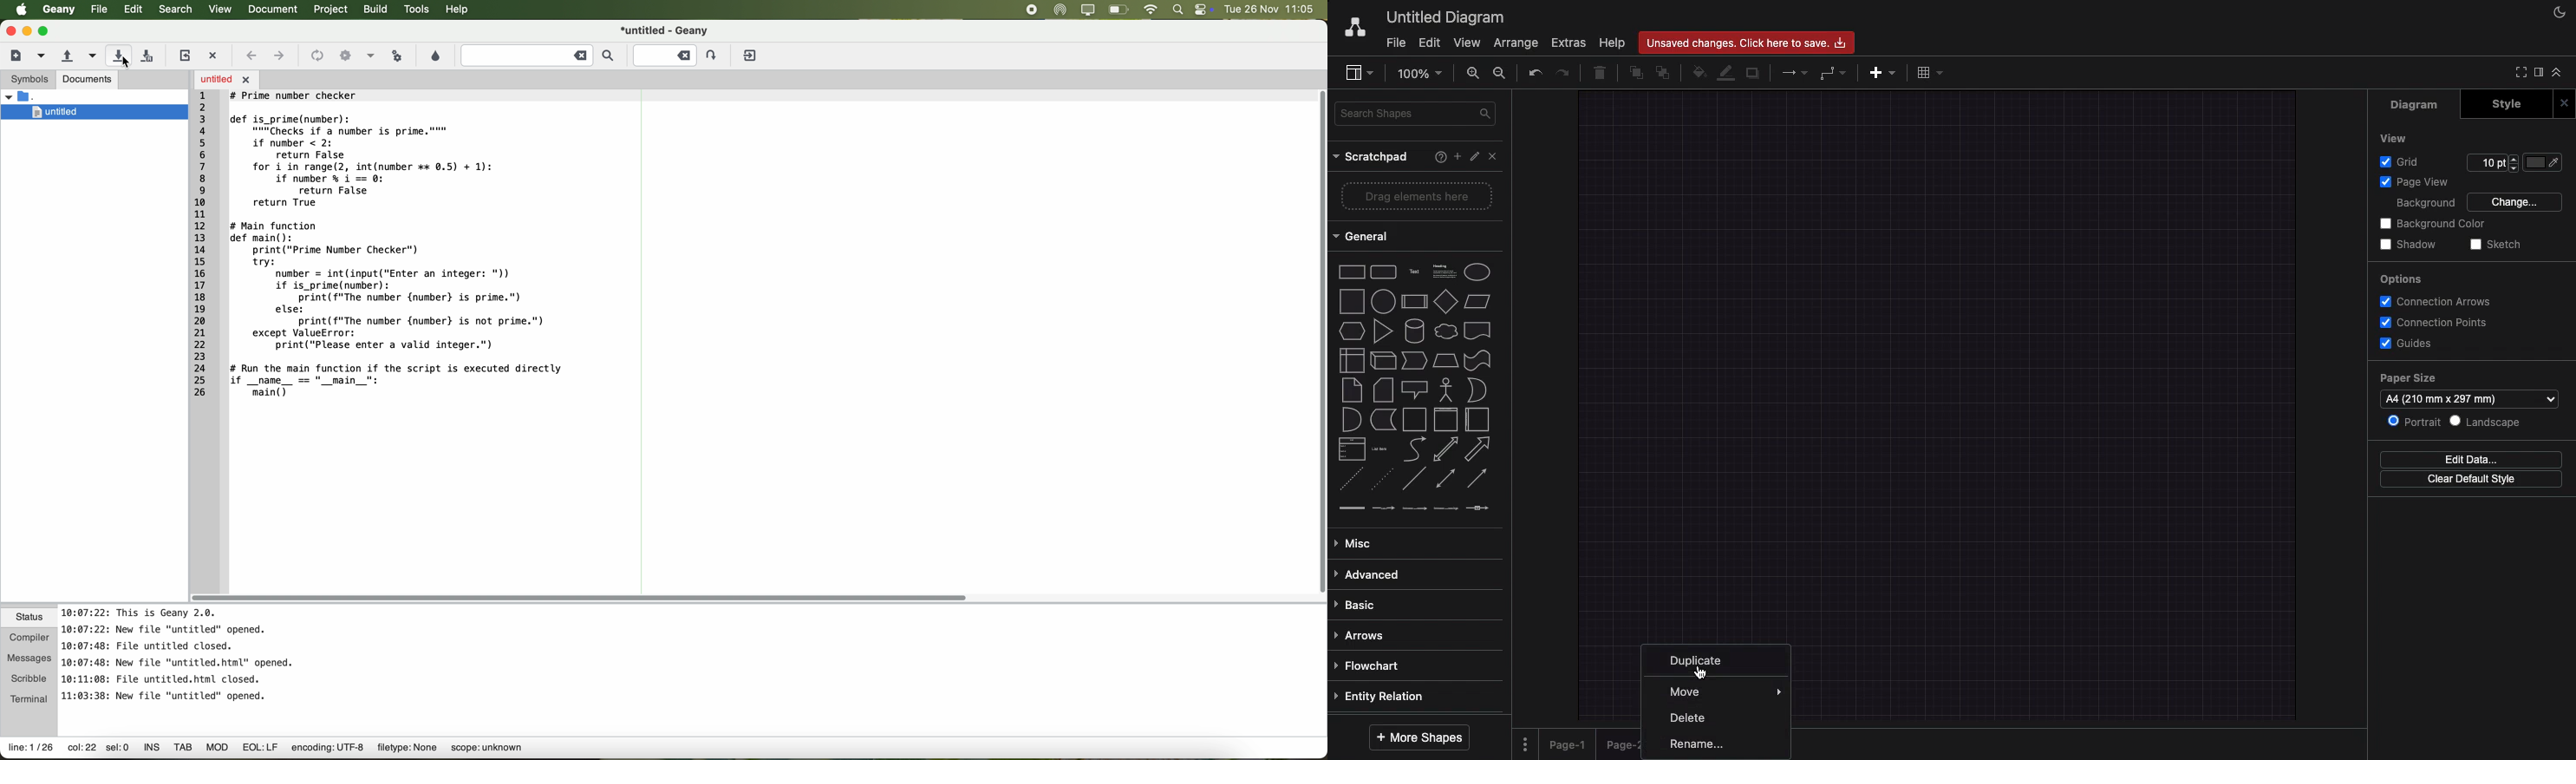 The width and height of the screenshot is (2576, 784). What do you see at coordinates (2493, 246) in the screenshot?
I see `Sketch` at bounding box center [2493, 246].